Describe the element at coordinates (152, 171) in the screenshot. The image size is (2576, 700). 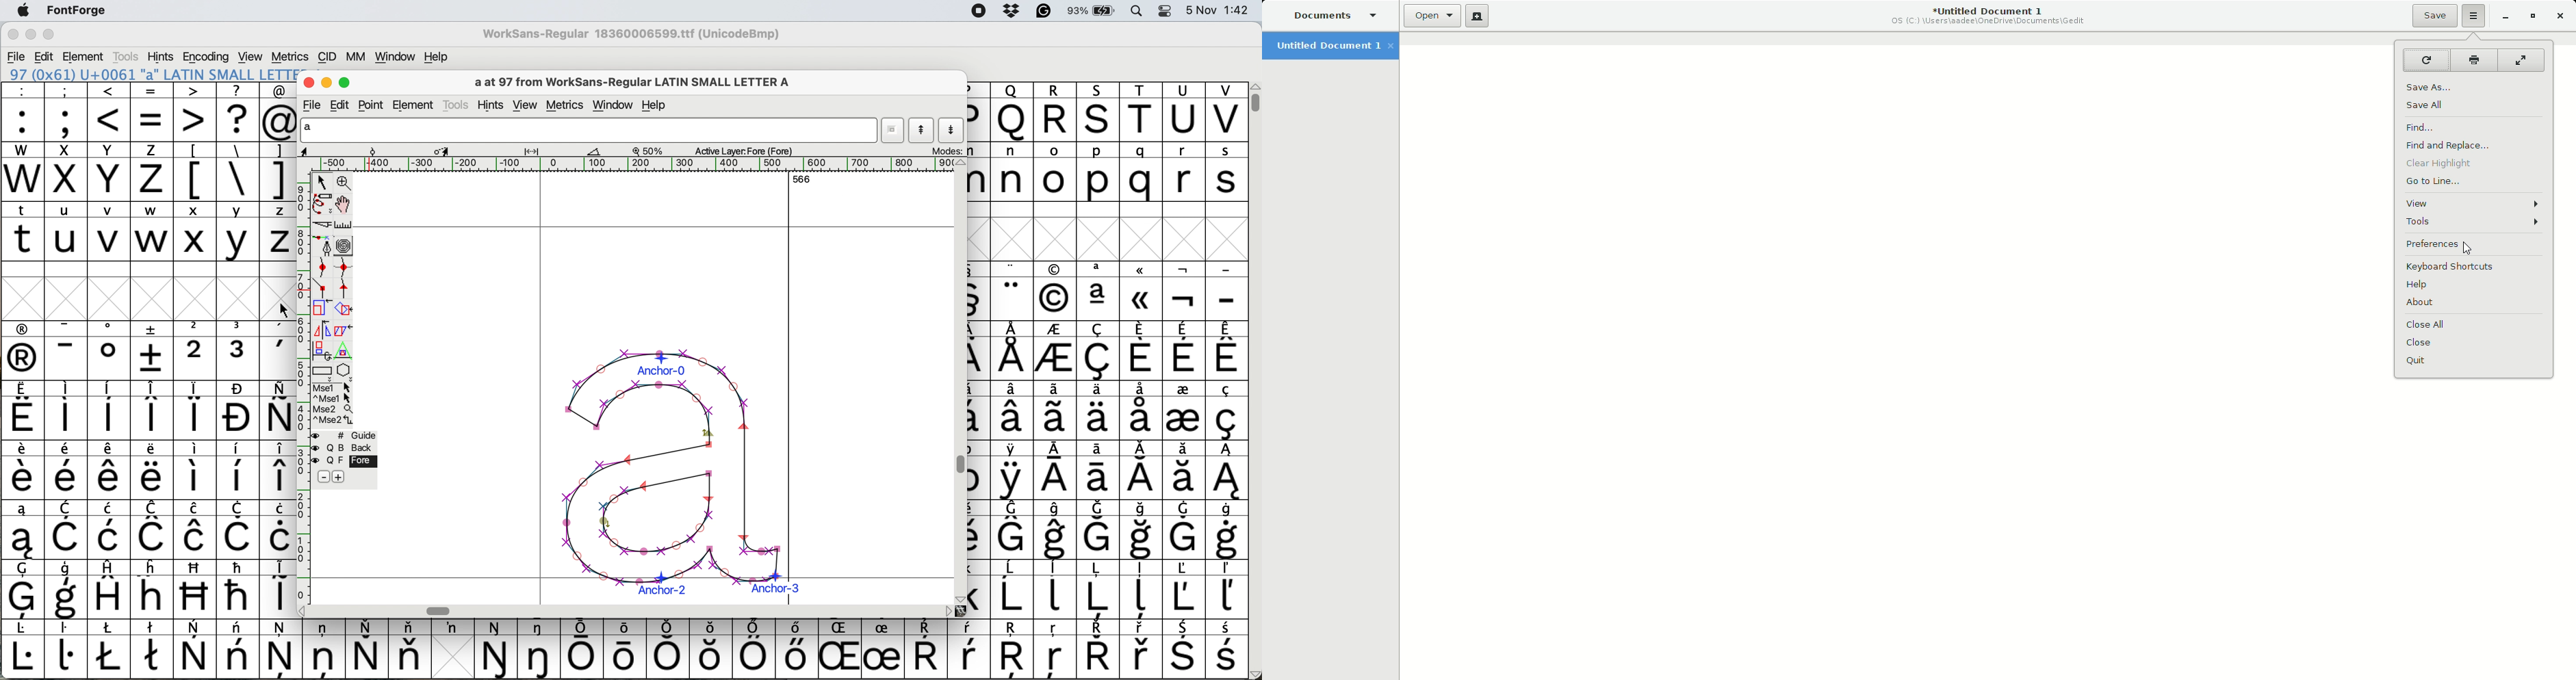
I see `z` at that location.